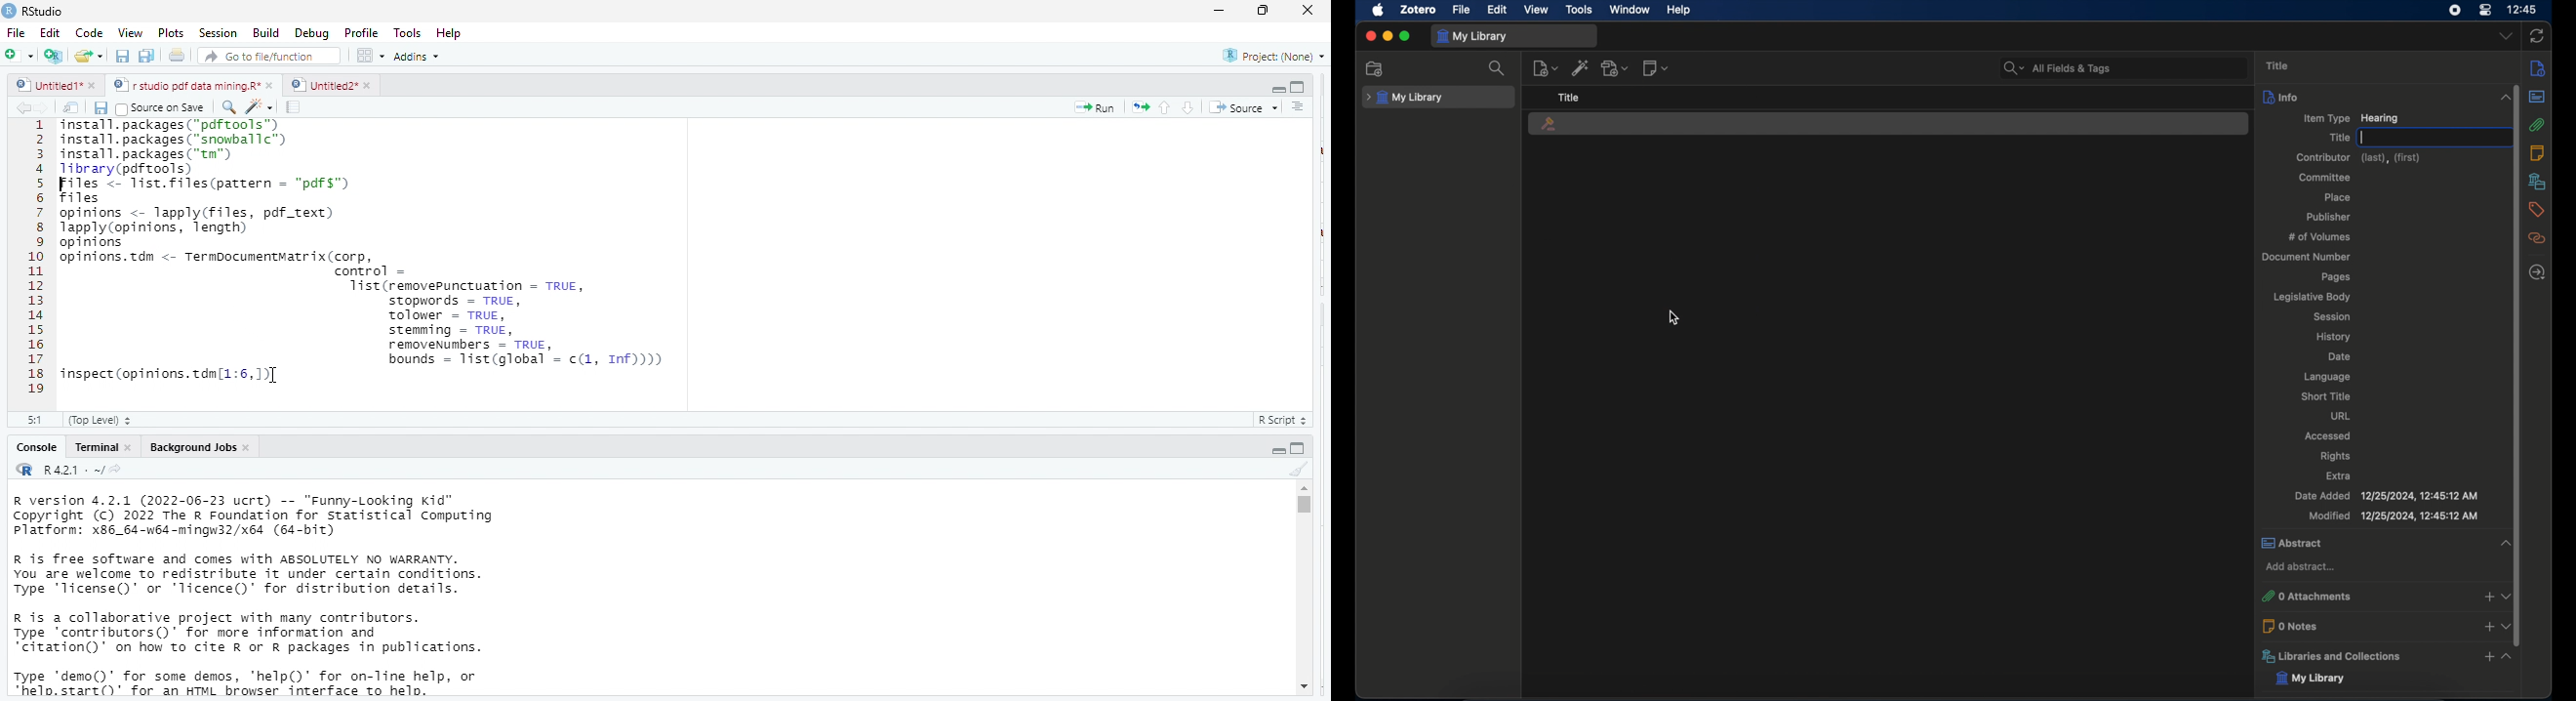 The image size is (2576, 728). What do you see at coordinates (1472, 37) in the screenshot?
I see `my library` at bounding box center [1472, 37].